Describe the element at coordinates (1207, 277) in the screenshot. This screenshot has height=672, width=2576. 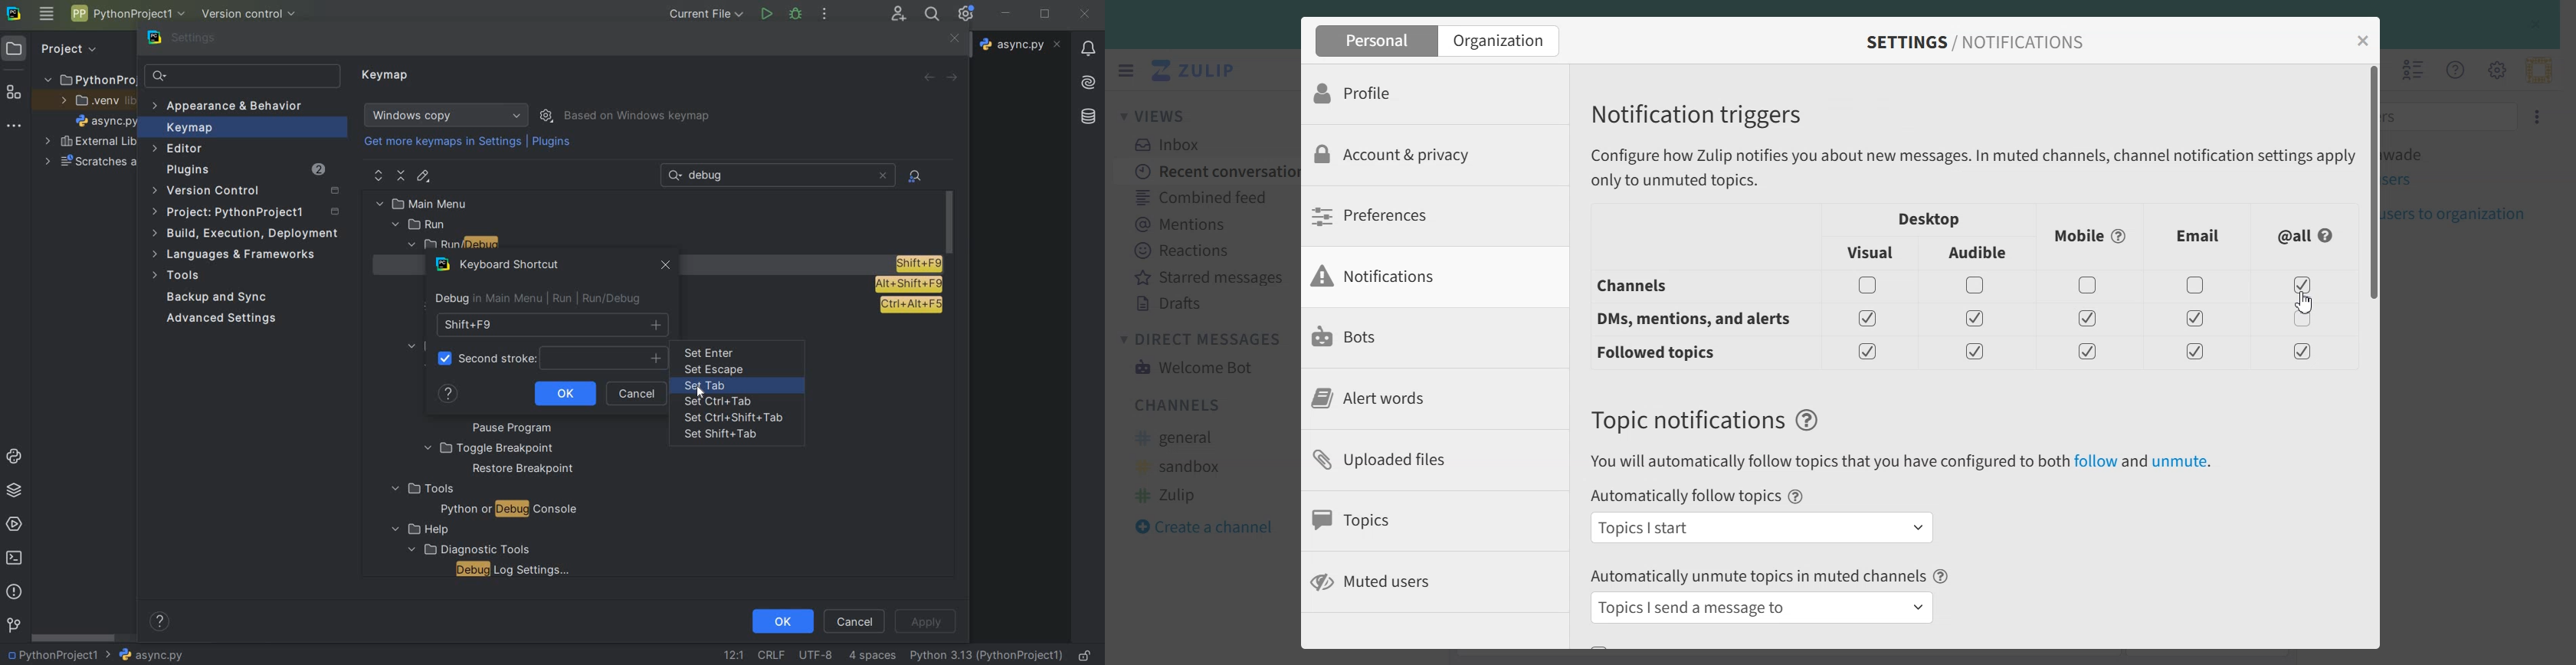
I see `Starred messages` at that location.